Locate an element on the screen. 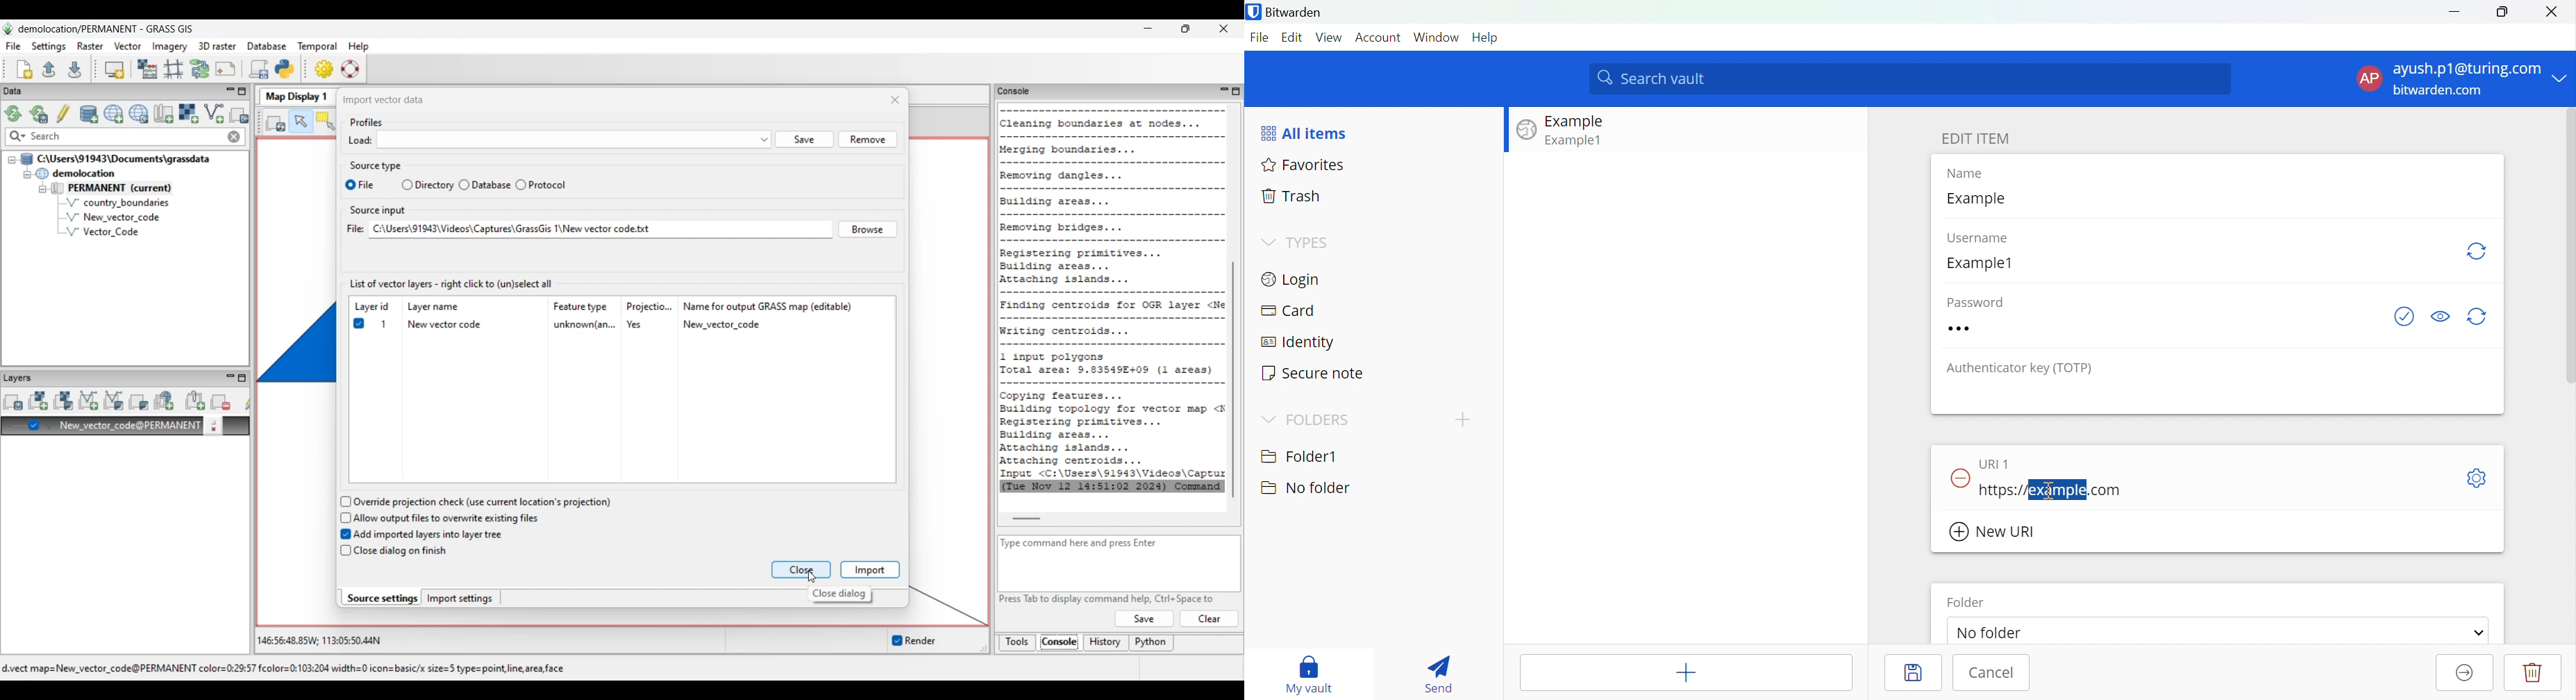 The height and width of the screenshot is (700, 2576). Close is located at coordinates (2557, 12).